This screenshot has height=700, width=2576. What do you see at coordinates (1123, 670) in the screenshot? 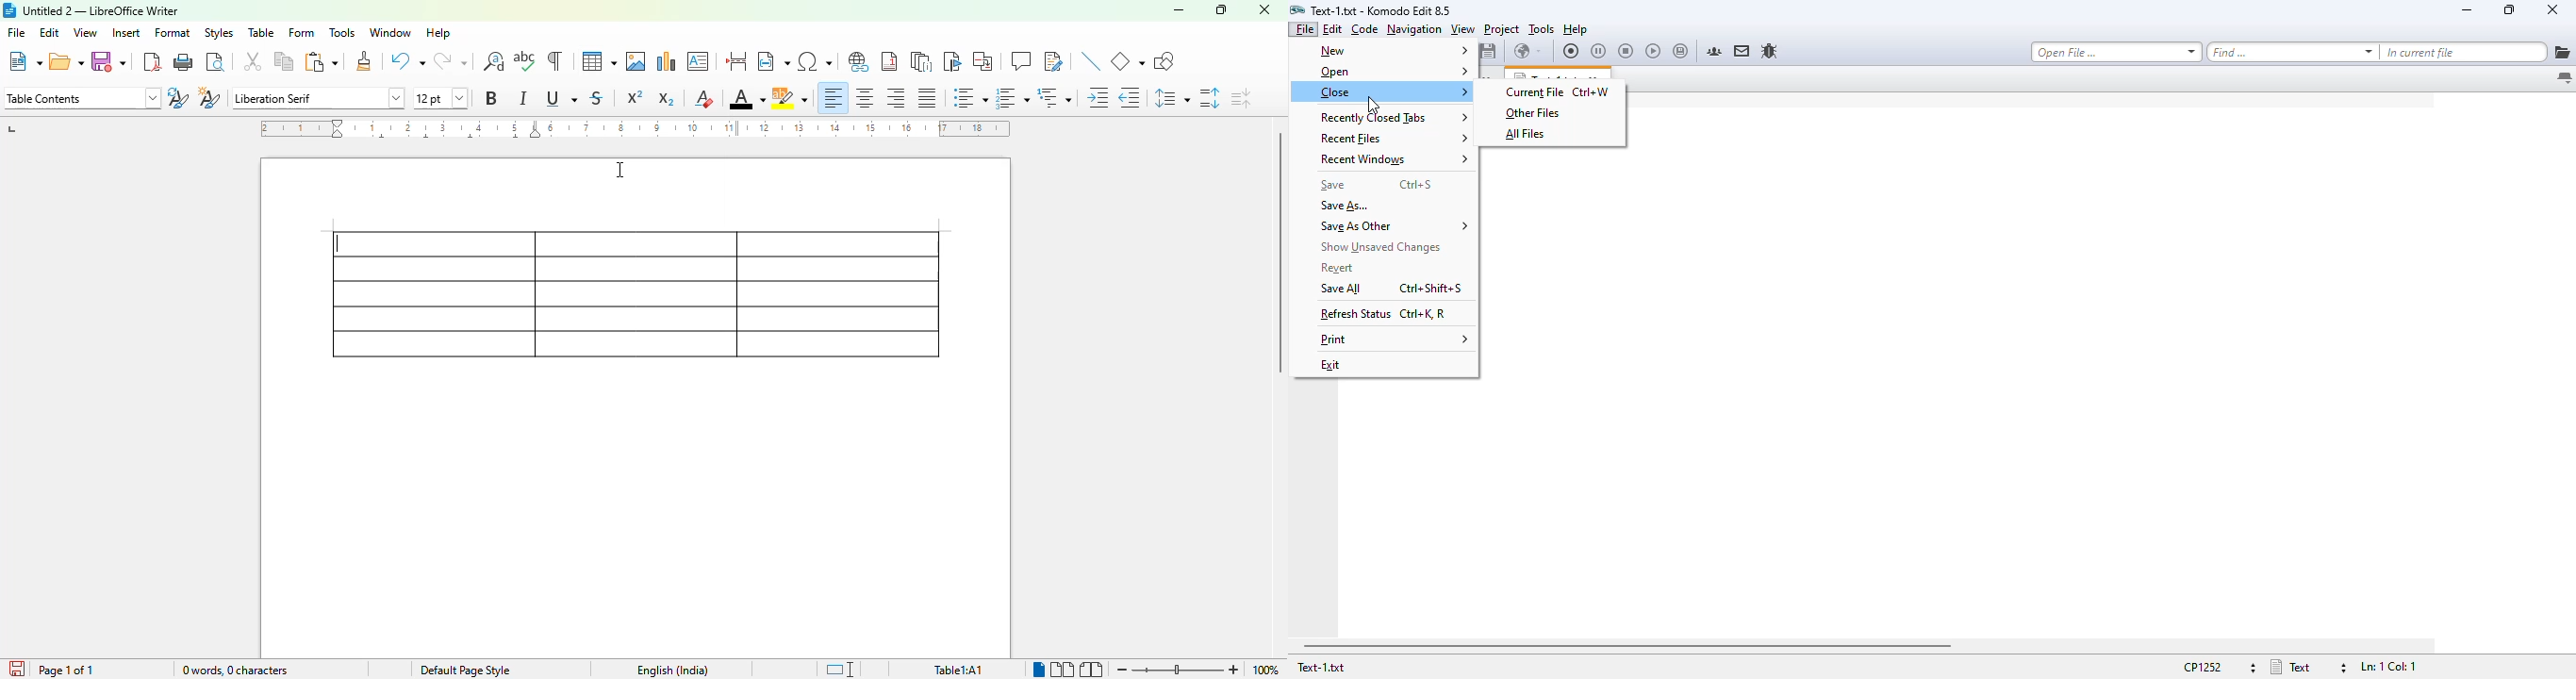
I see `zoom out` at bounding box center [1123, 670].